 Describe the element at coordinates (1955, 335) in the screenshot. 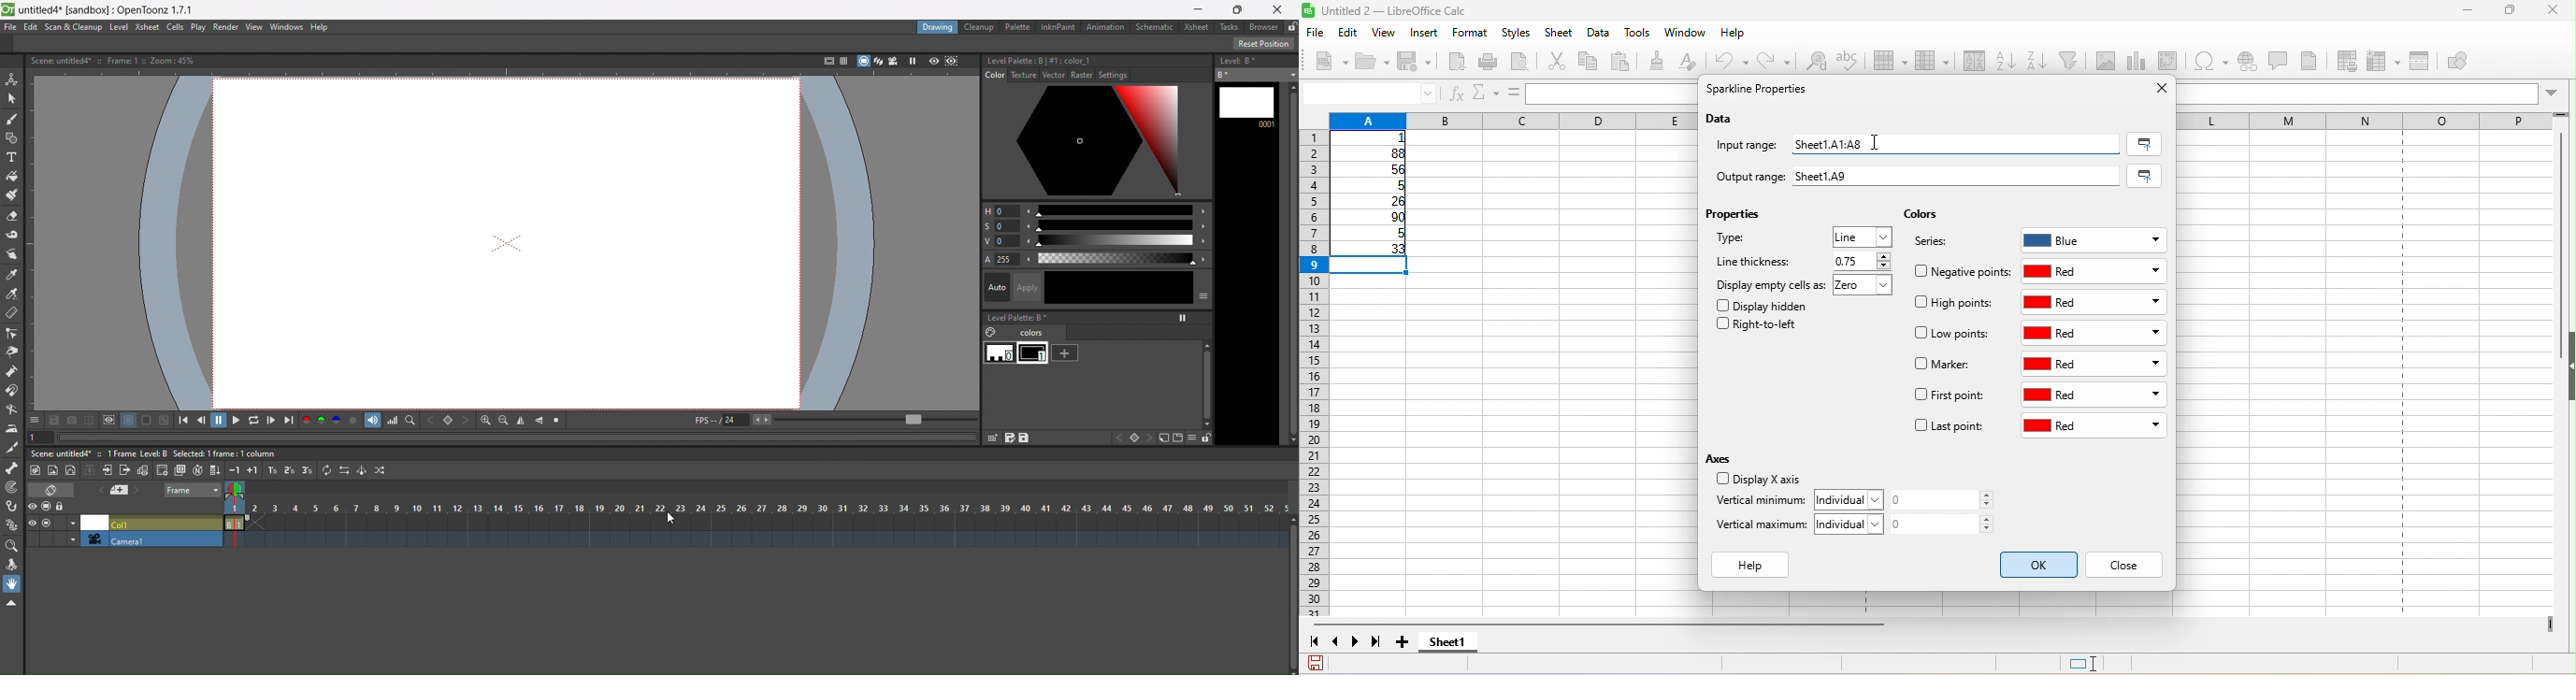

I see `low points` at that location.